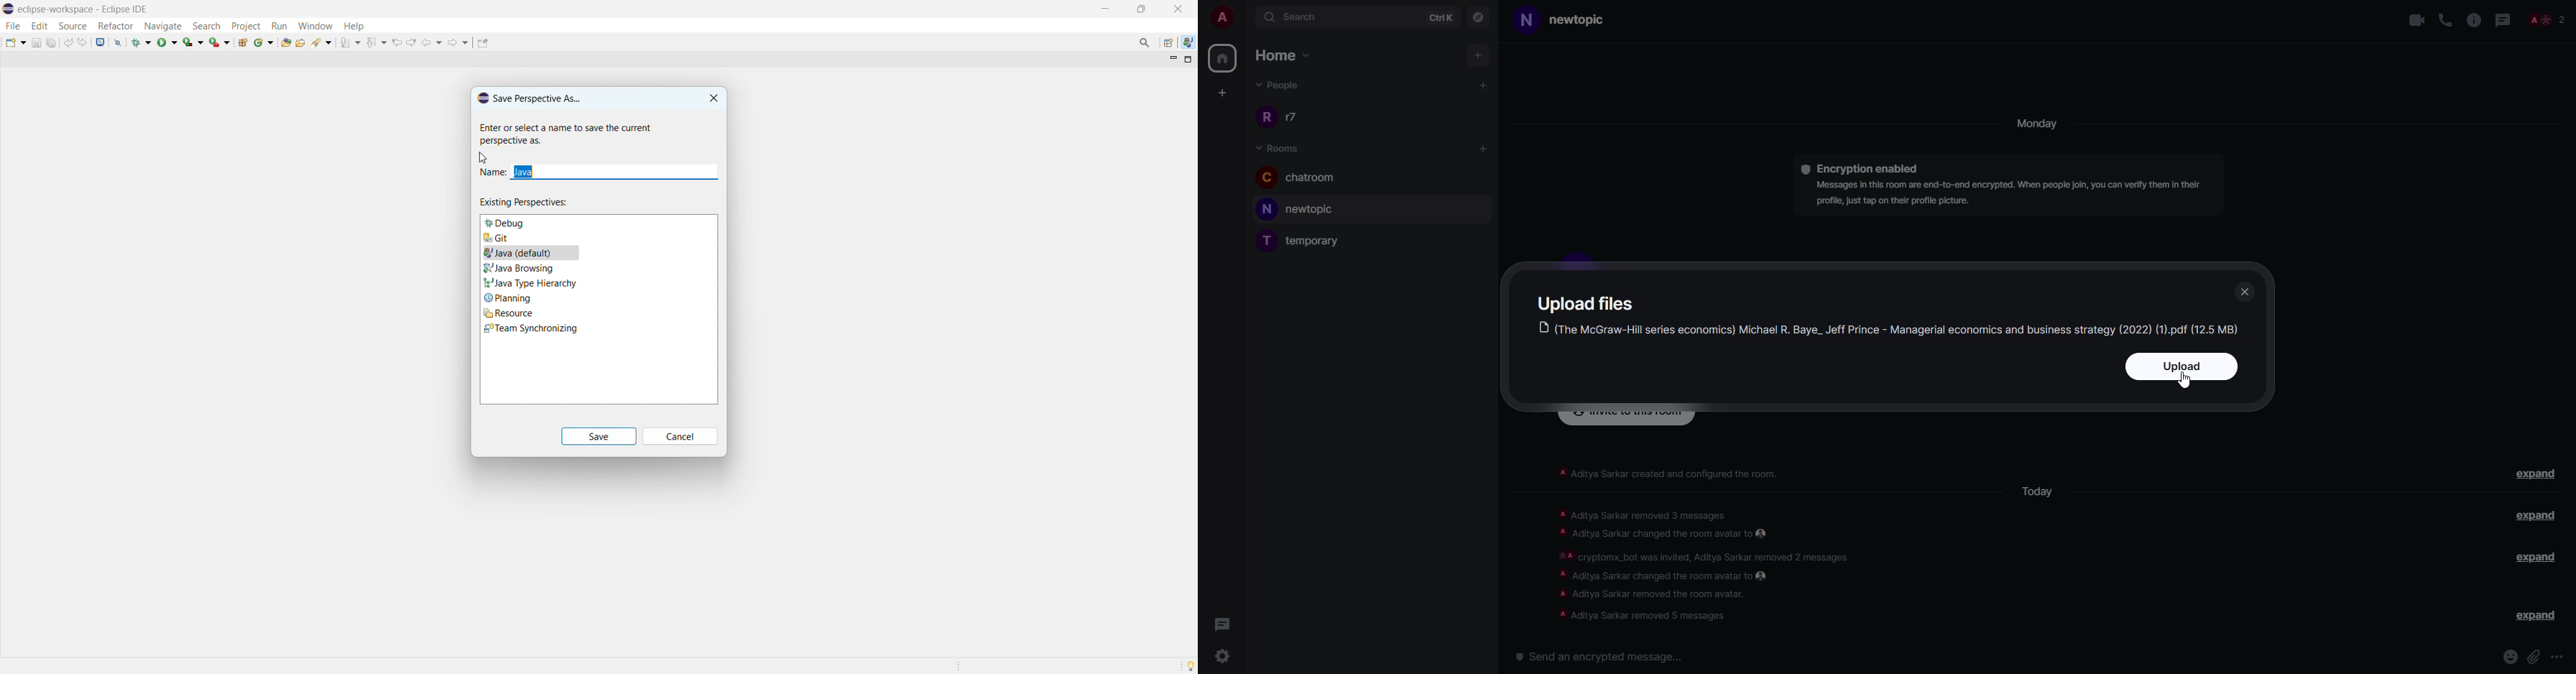 This screenshot has width=2576, height=700. Describe the element at coordinates (1288, 119) in the screenshot. I see `people` at that location.